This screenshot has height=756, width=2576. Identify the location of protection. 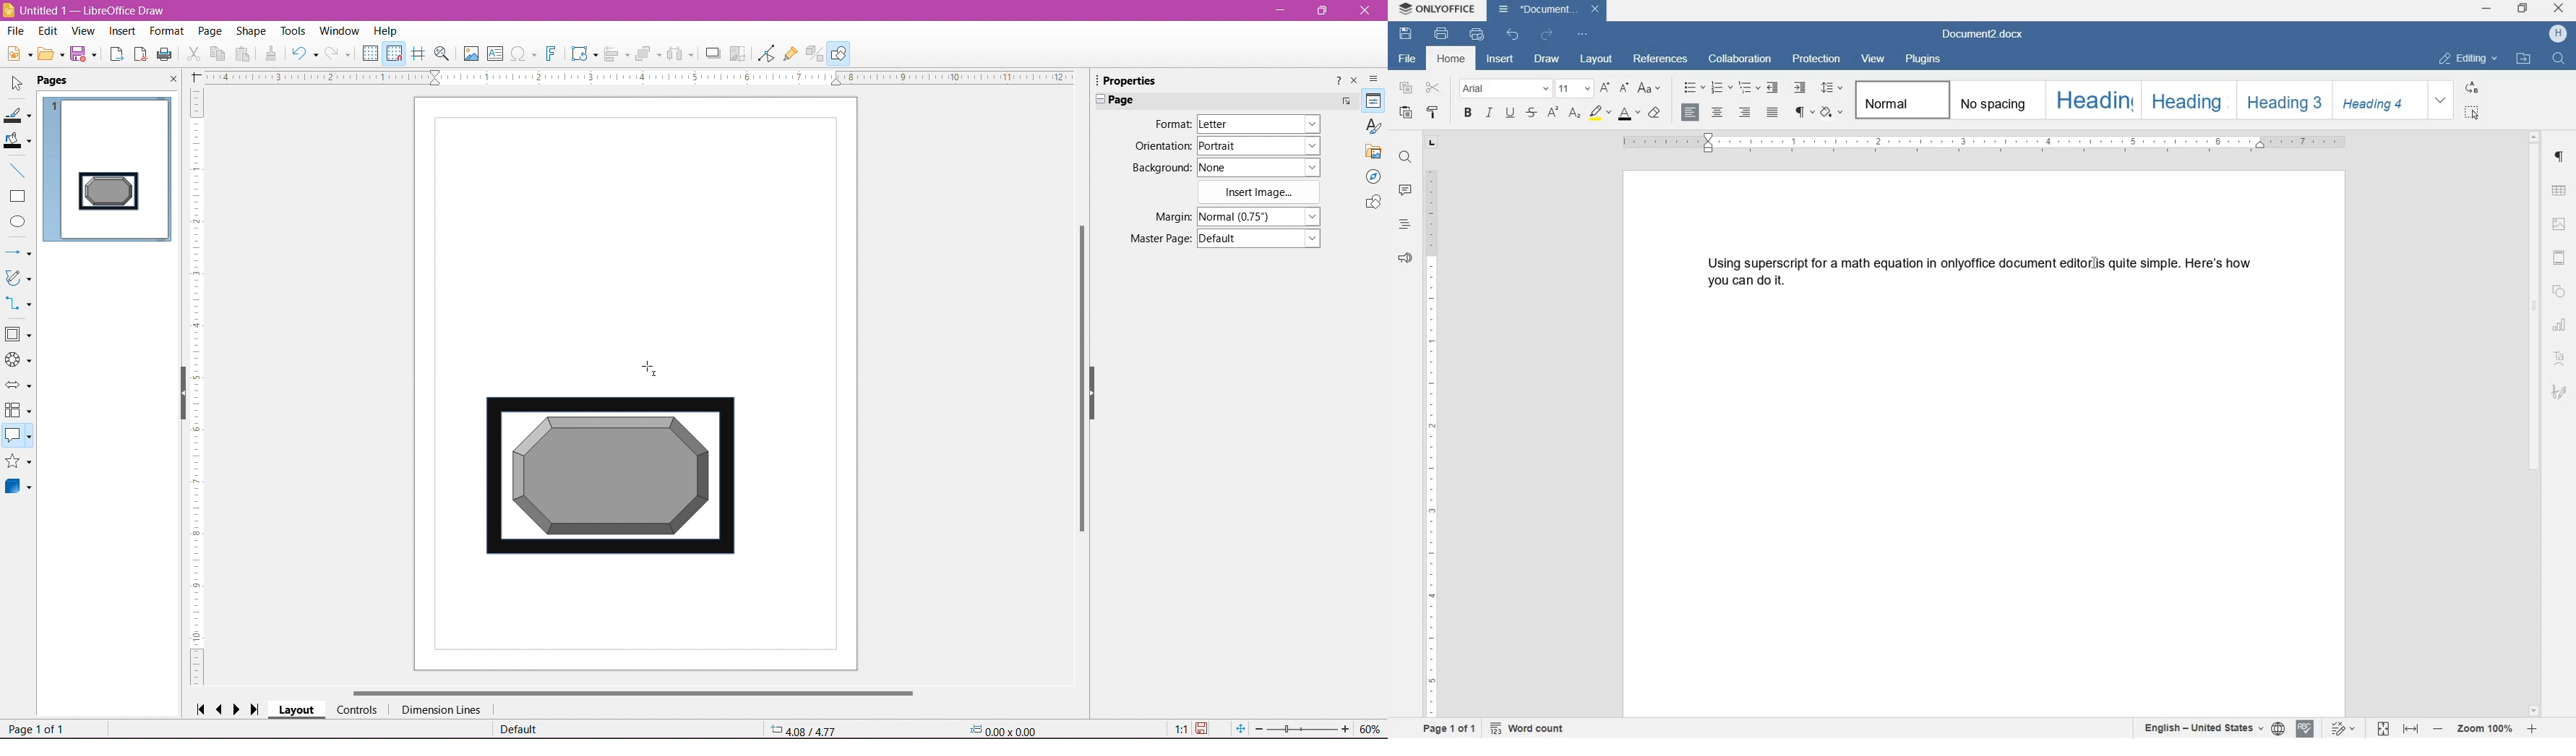
(1818, 60).